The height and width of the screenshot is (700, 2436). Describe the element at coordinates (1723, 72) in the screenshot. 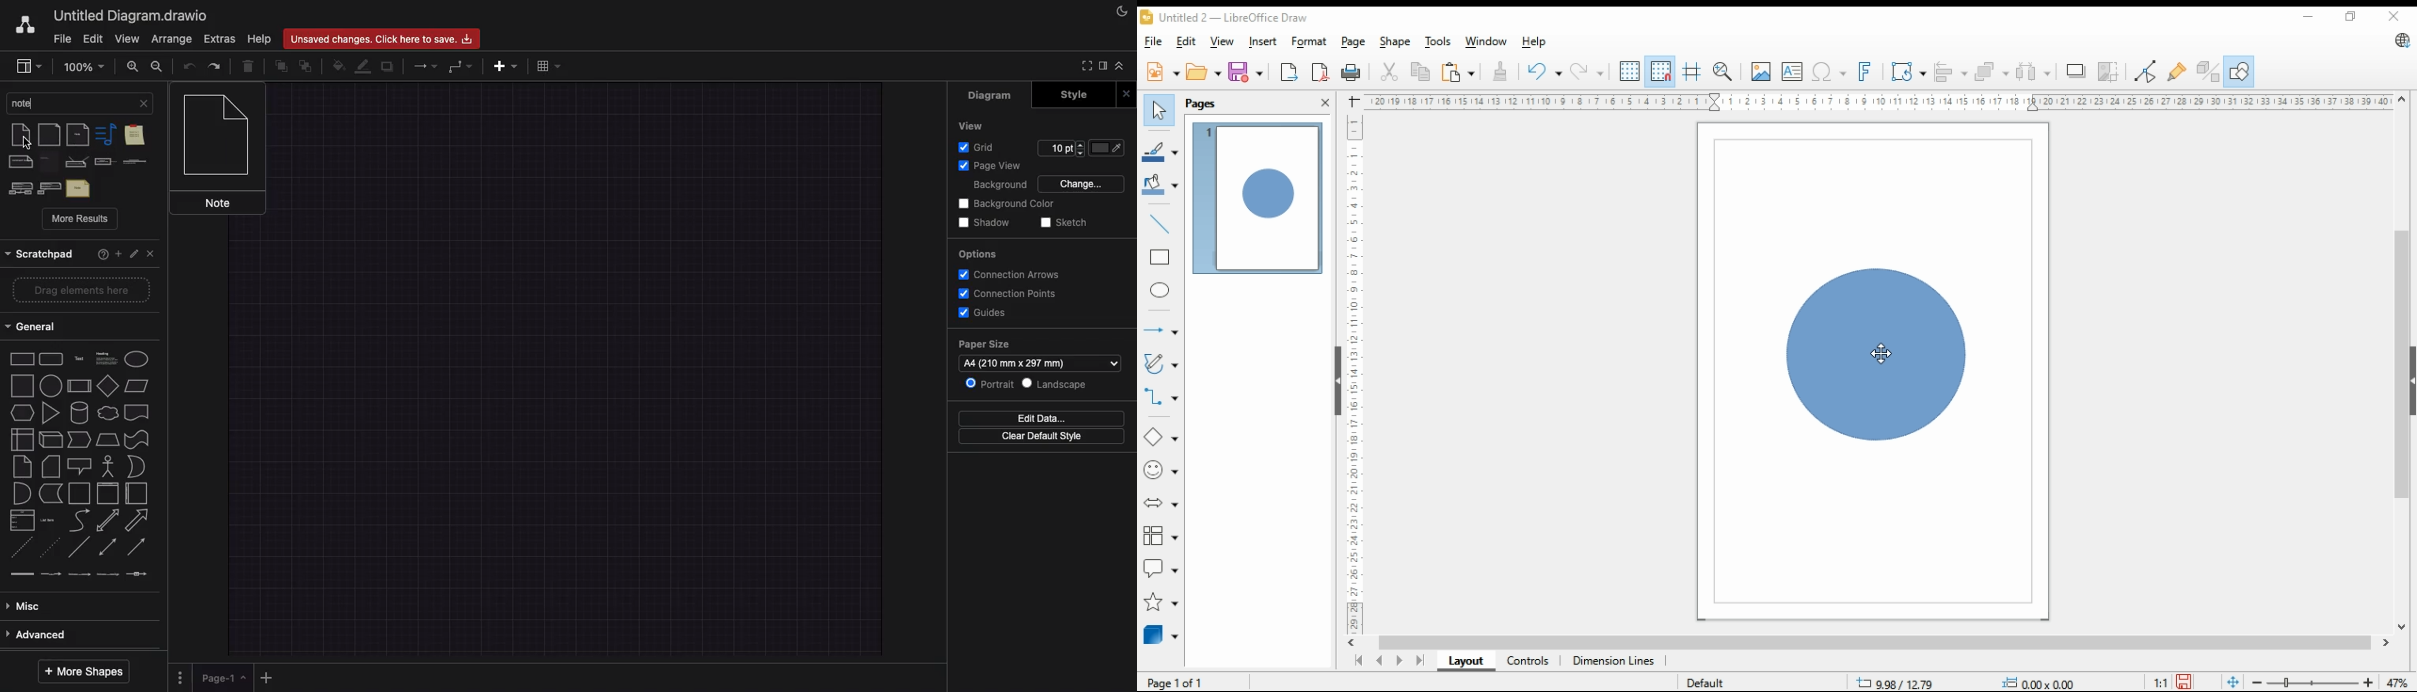

I see `zoom and pan` at that location.